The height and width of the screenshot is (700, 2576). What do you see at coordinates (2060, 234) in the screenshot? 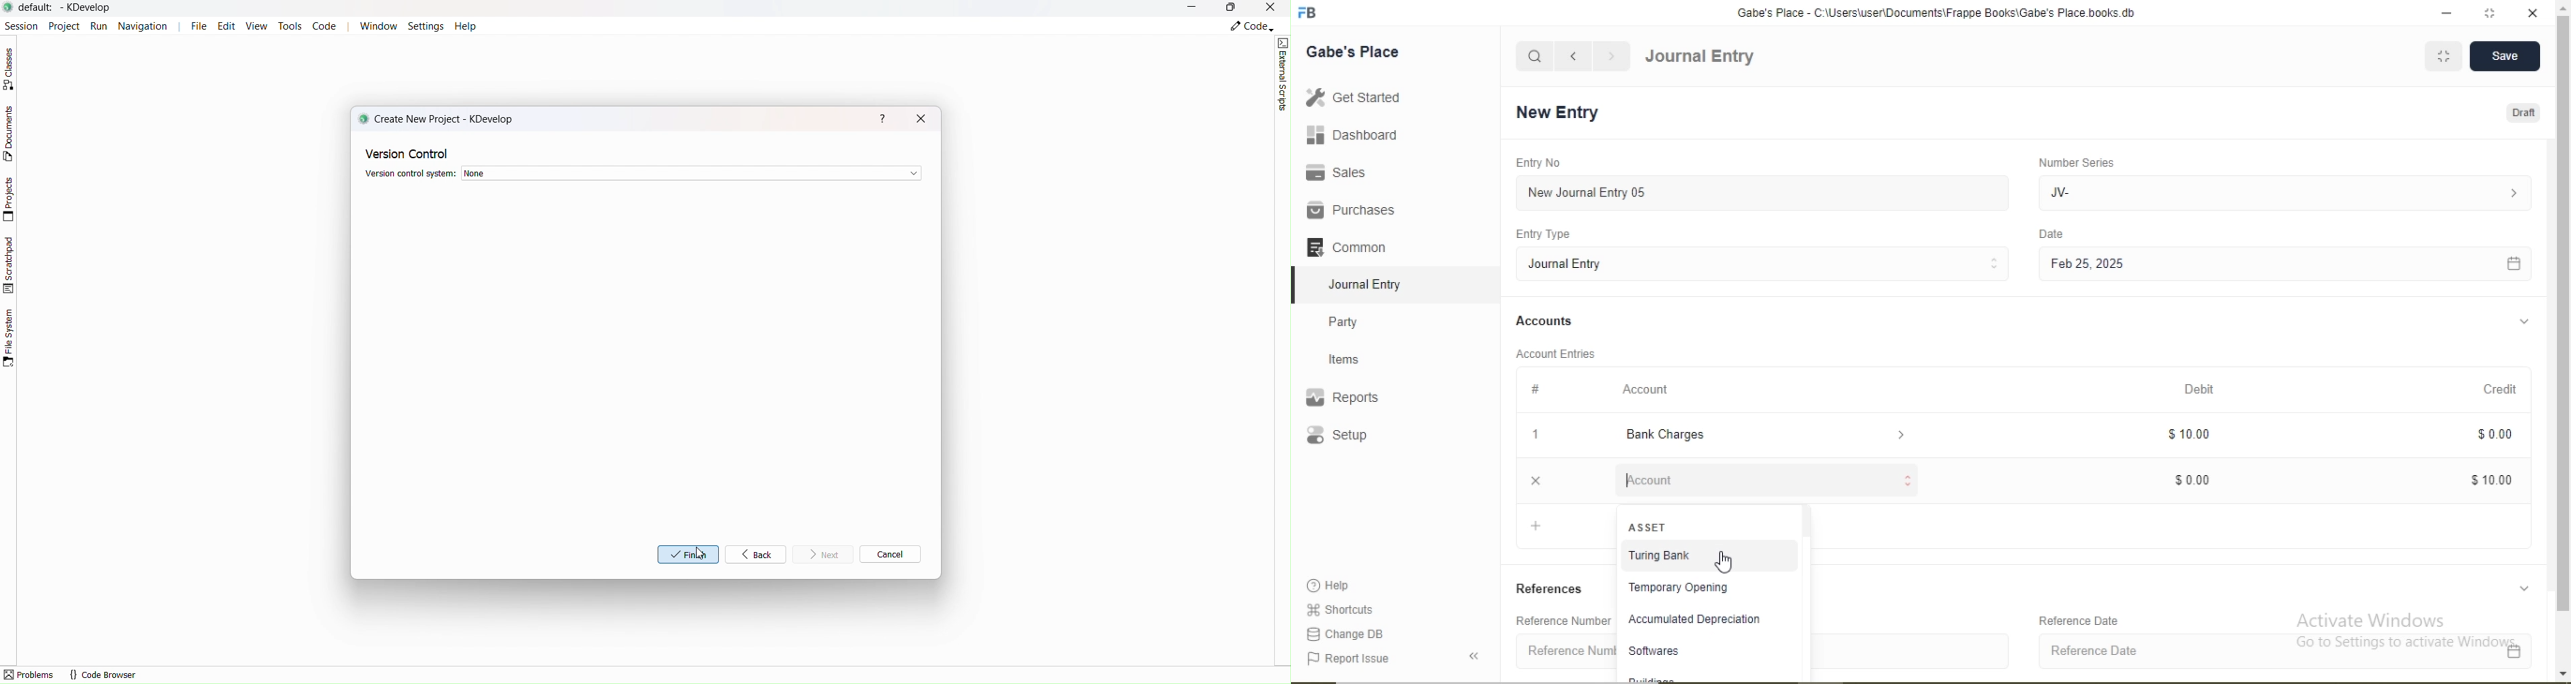
I see `Date` at bounding box center [2060, 234].